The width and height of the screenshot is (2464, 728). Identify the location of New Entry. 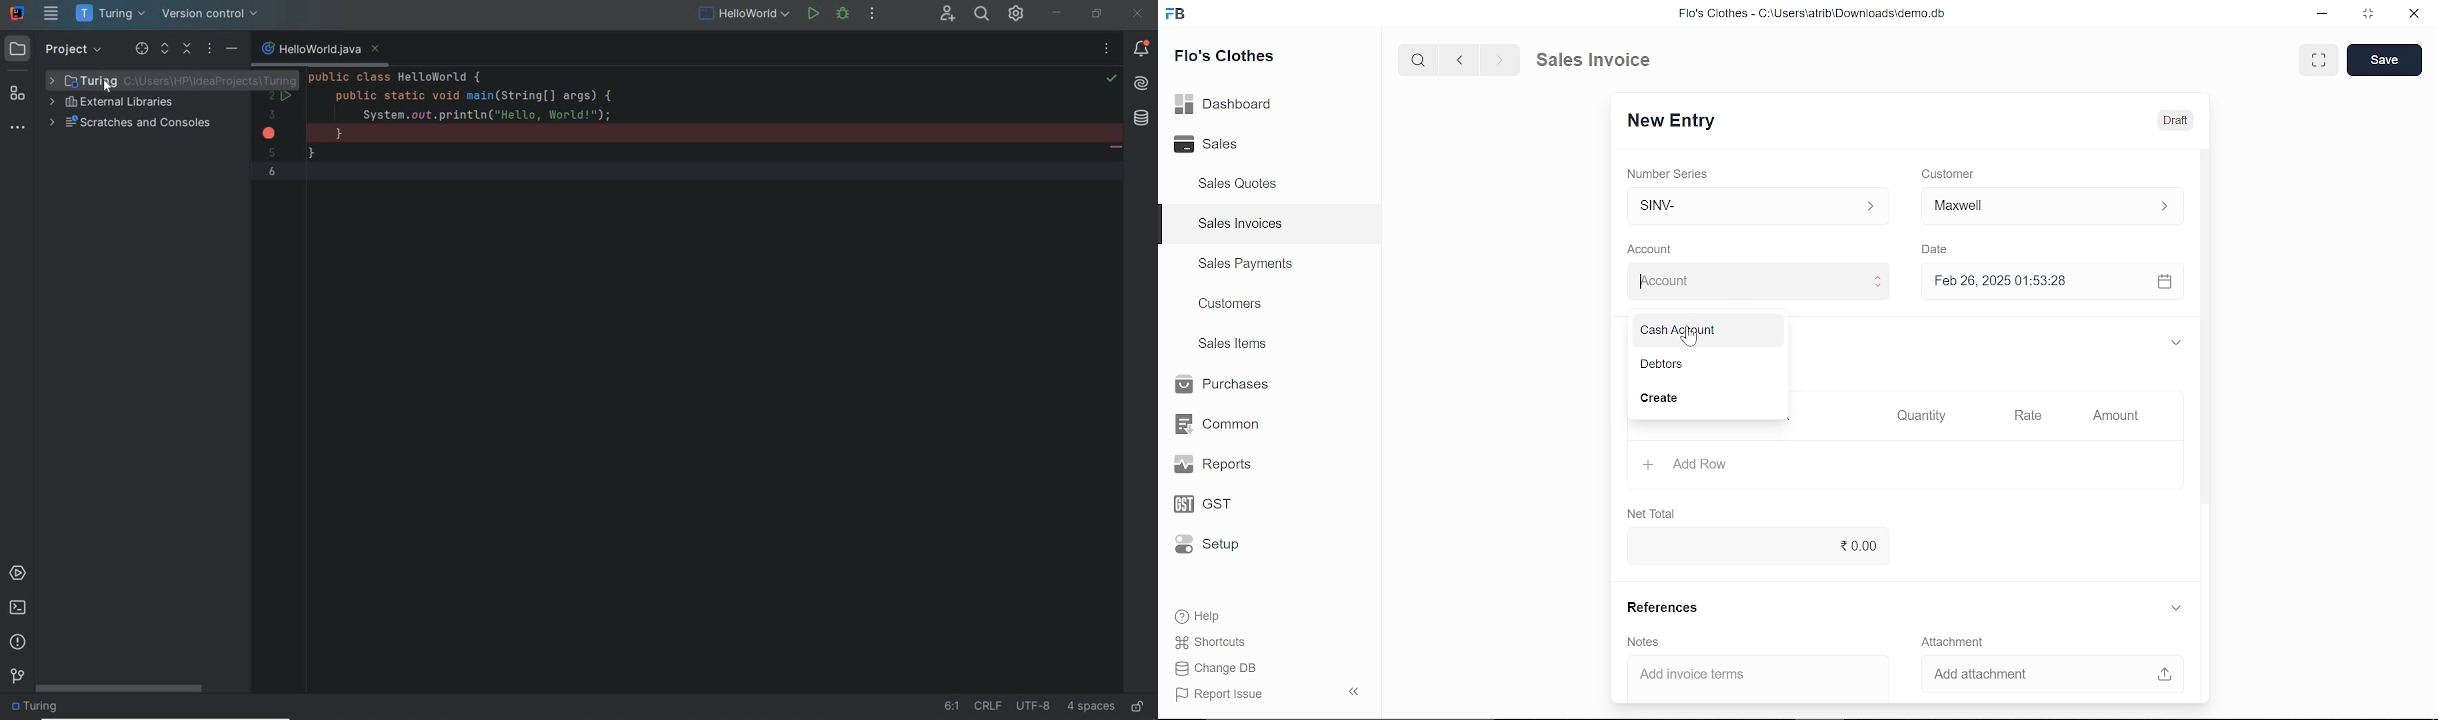
(1679, 121).